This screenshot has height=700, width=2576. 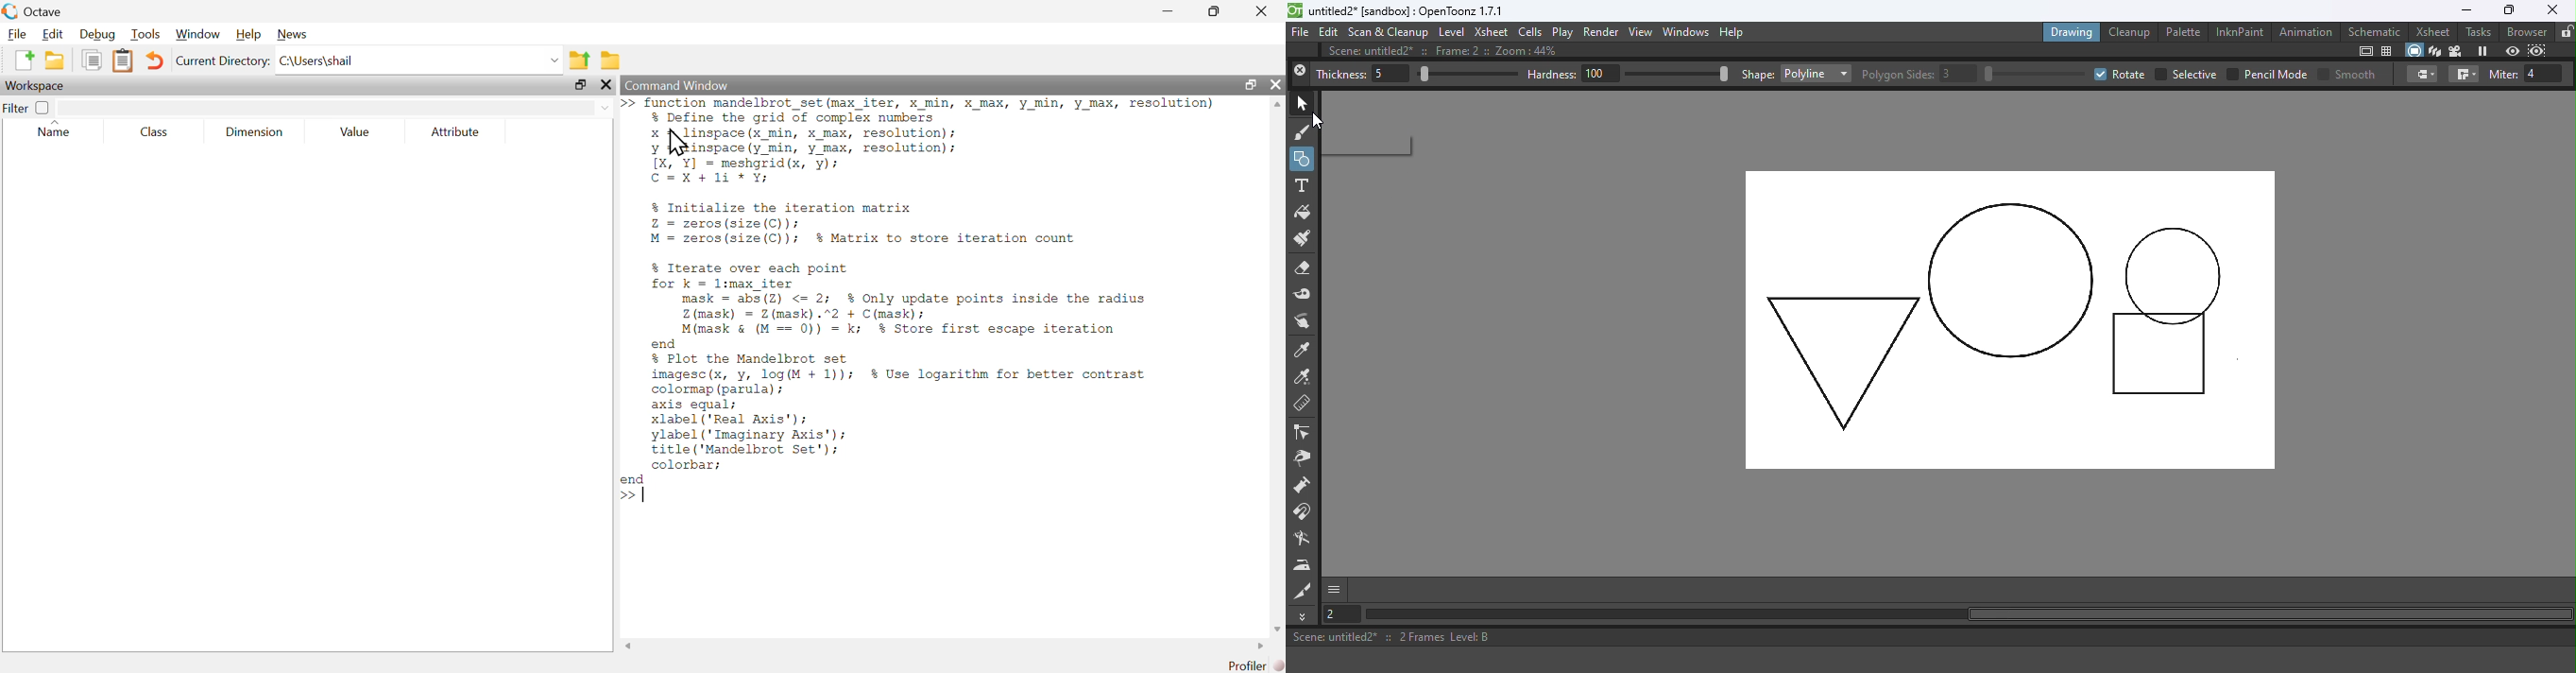 What do you see at coordinates (2422, 74) in the screenshot?
I see `Cap` at bounding box center [2422, 74].